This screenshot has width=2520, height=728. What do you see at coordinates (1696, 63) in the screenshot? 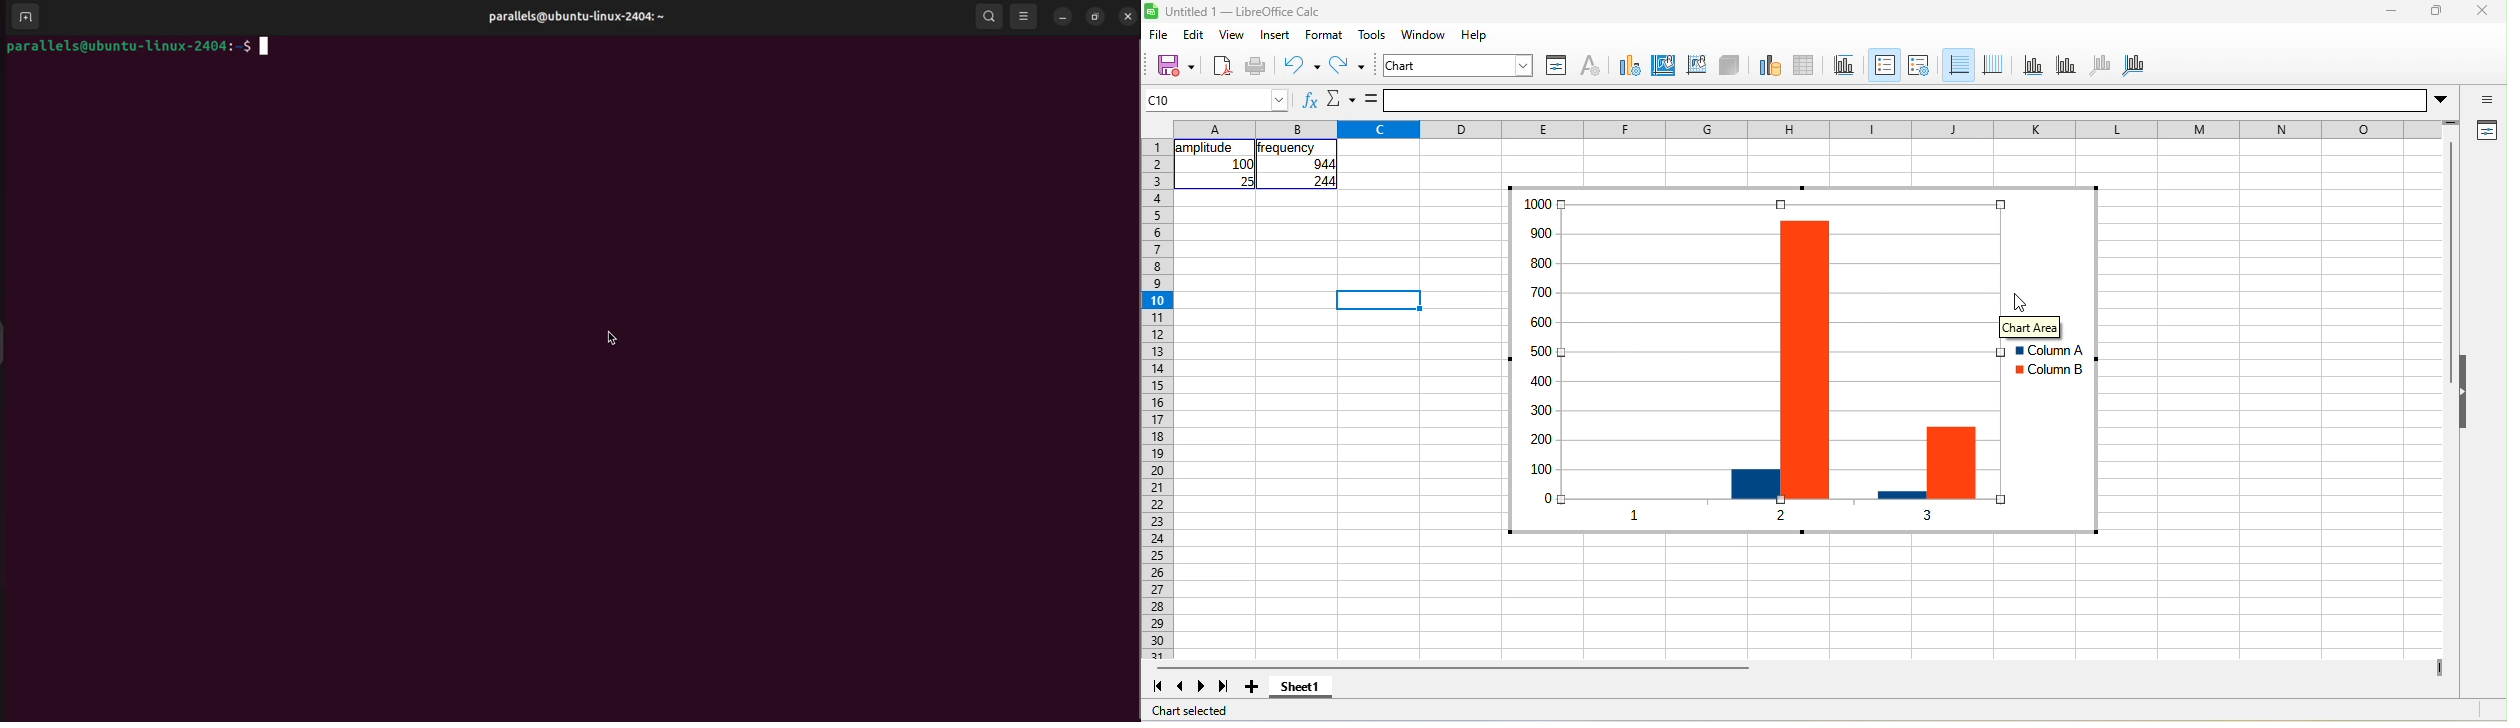
I see `chart wall` at bounding box center [1696, 63].